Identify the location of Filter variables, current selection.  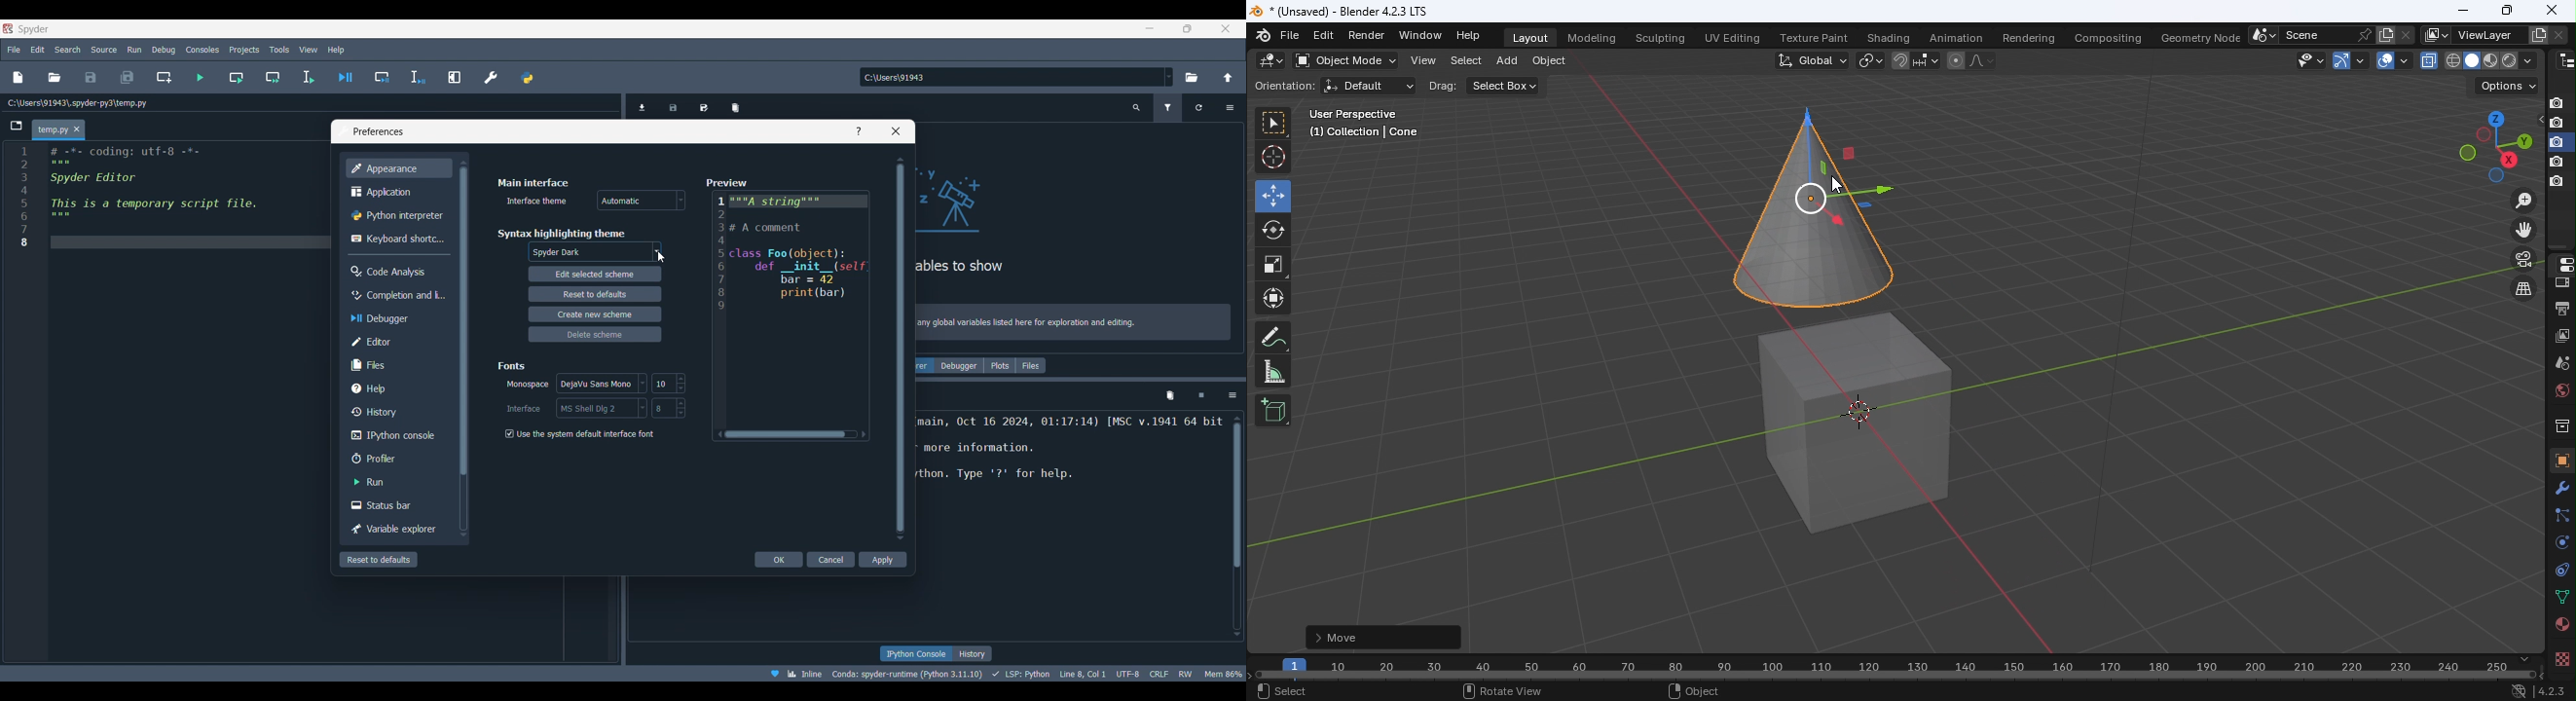
(1169, 108).